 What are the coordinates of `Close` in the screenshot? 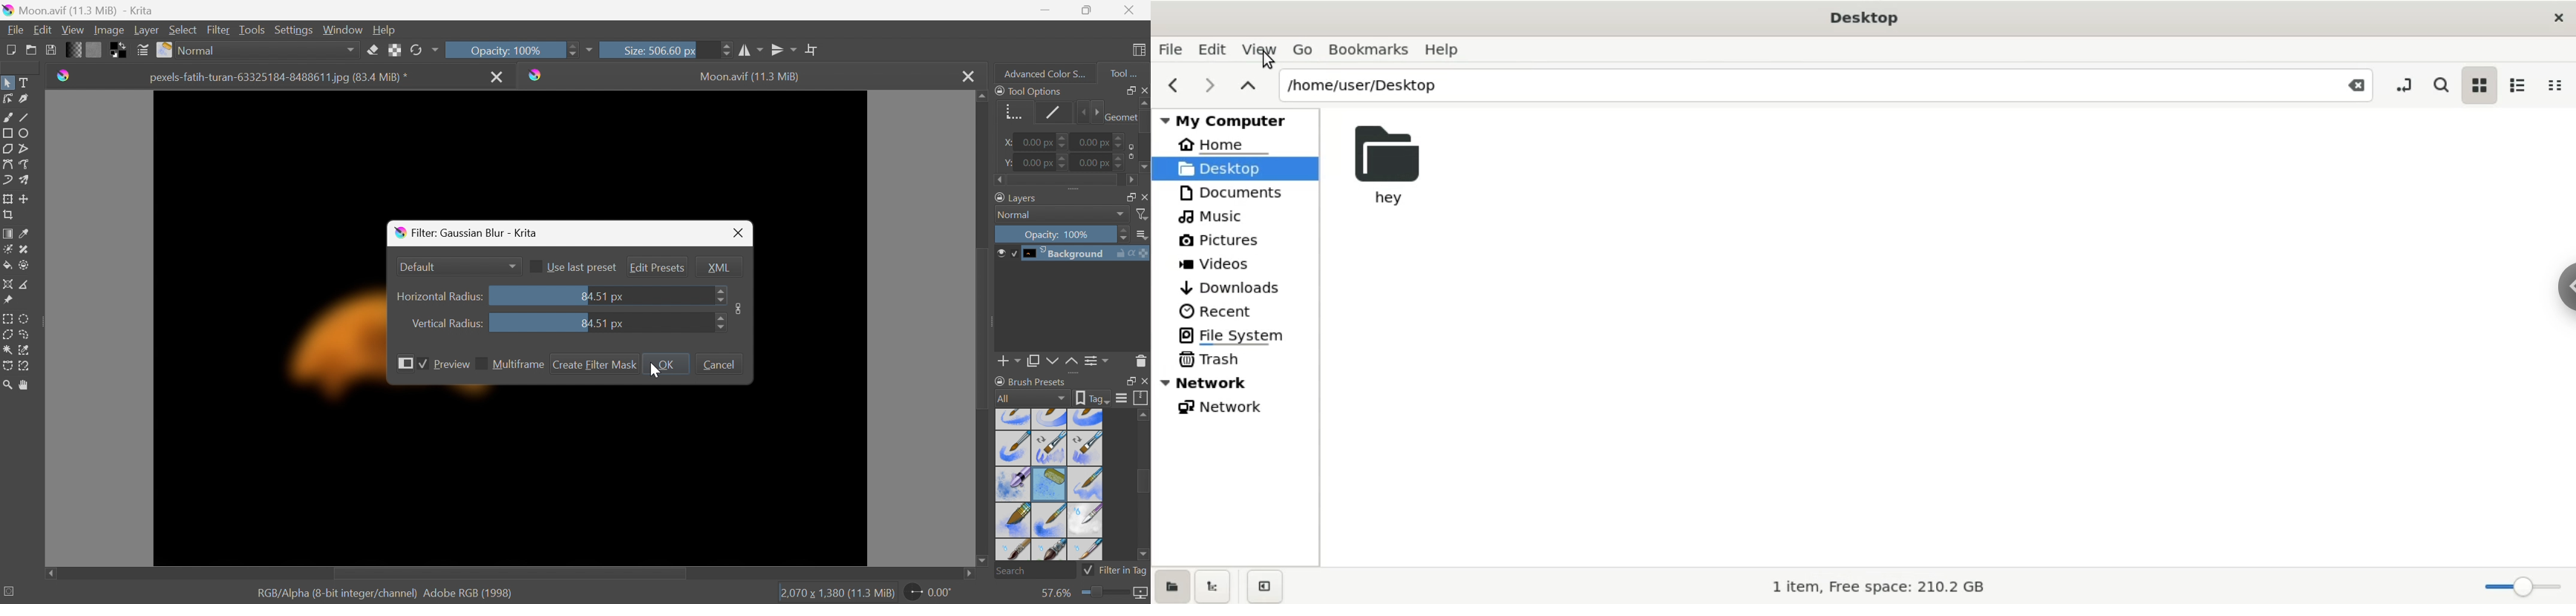 It's located at (739, 234).